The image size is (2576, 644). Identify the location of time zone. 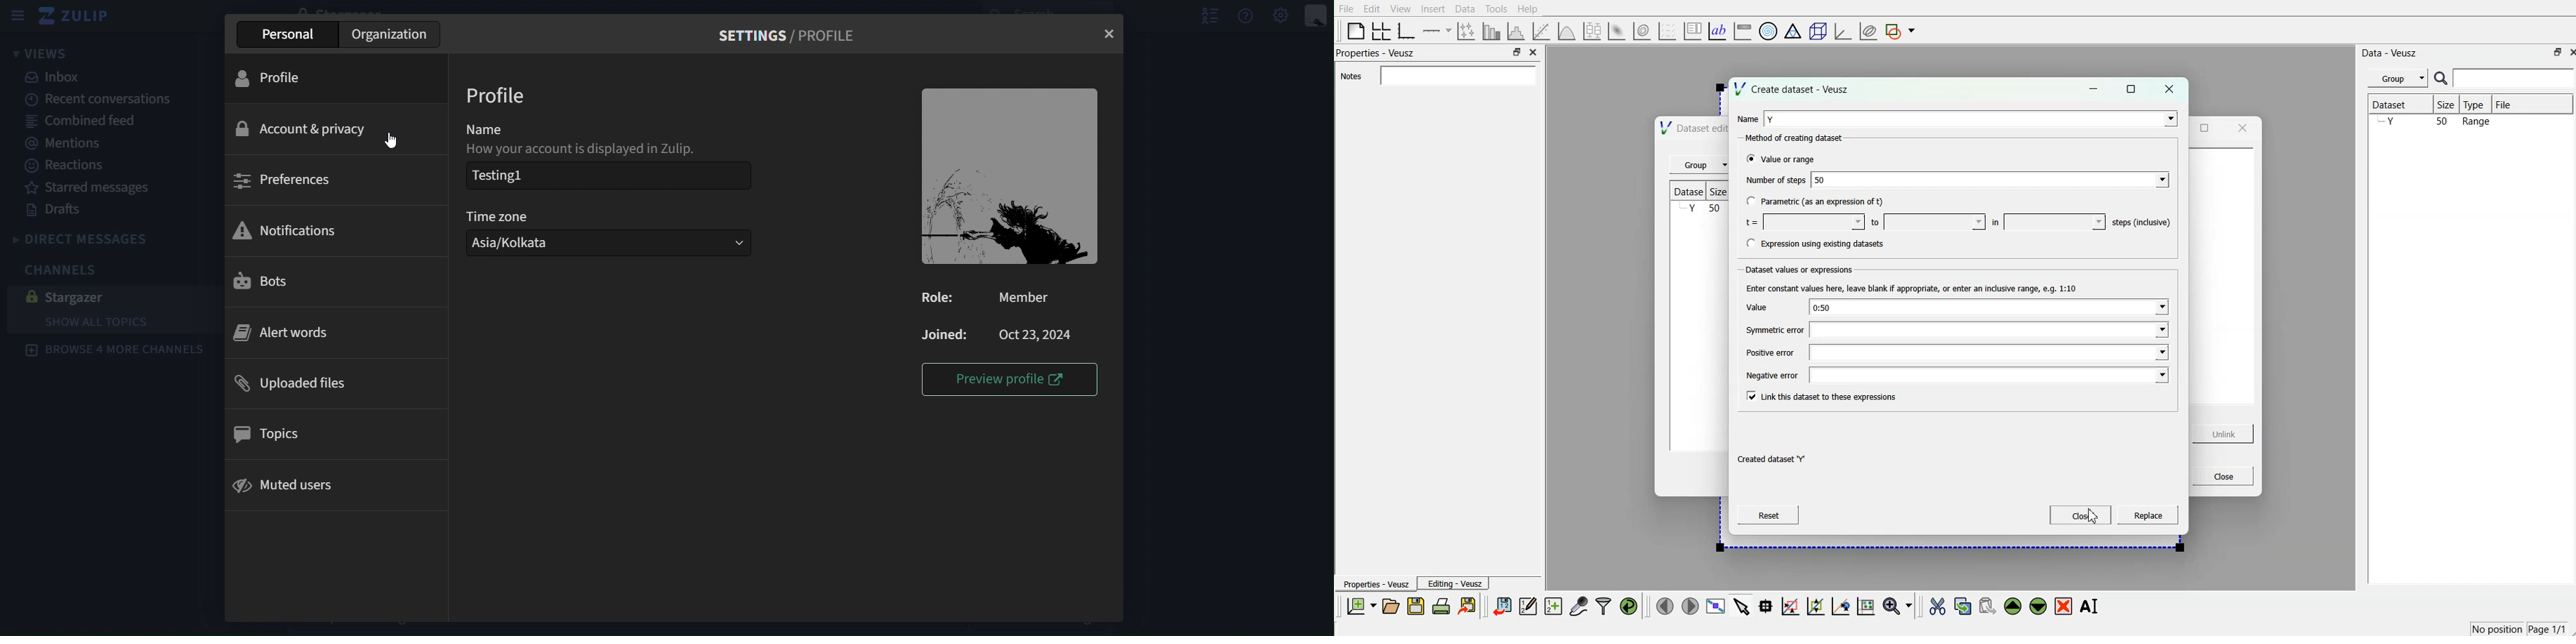
(503, 217).